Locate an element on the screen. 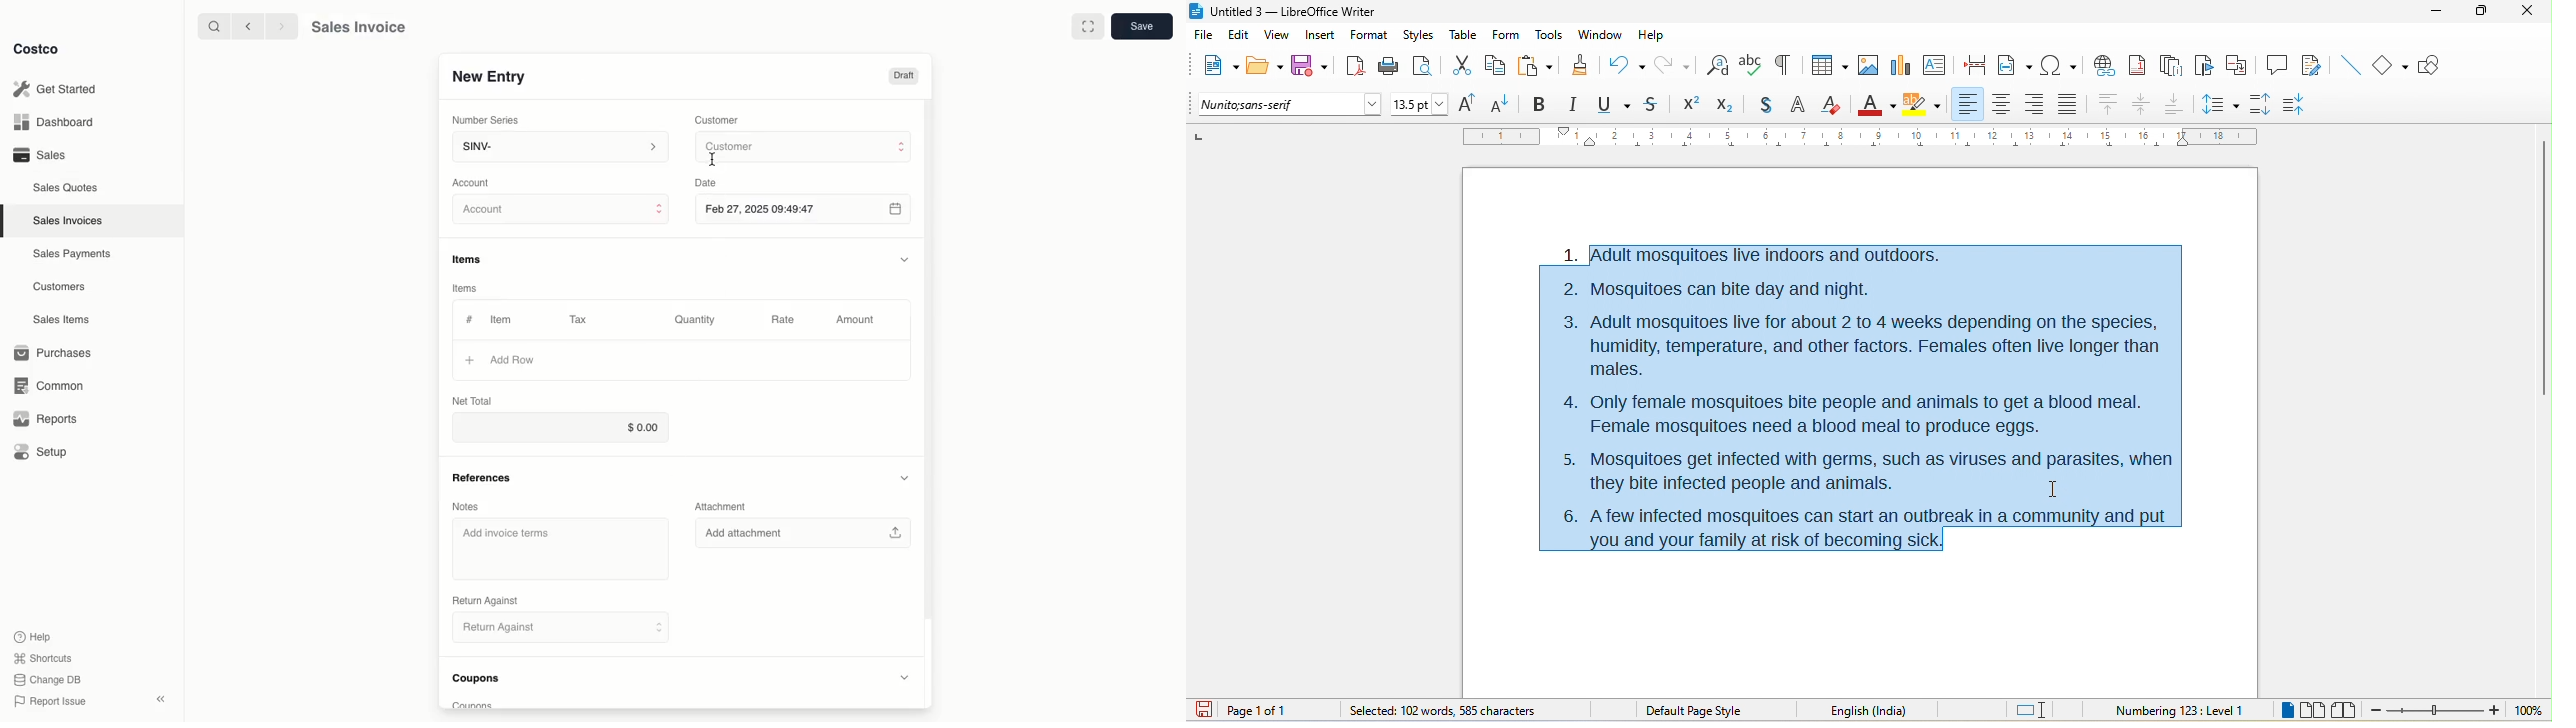  justified is located at coordinates (2064, 105).